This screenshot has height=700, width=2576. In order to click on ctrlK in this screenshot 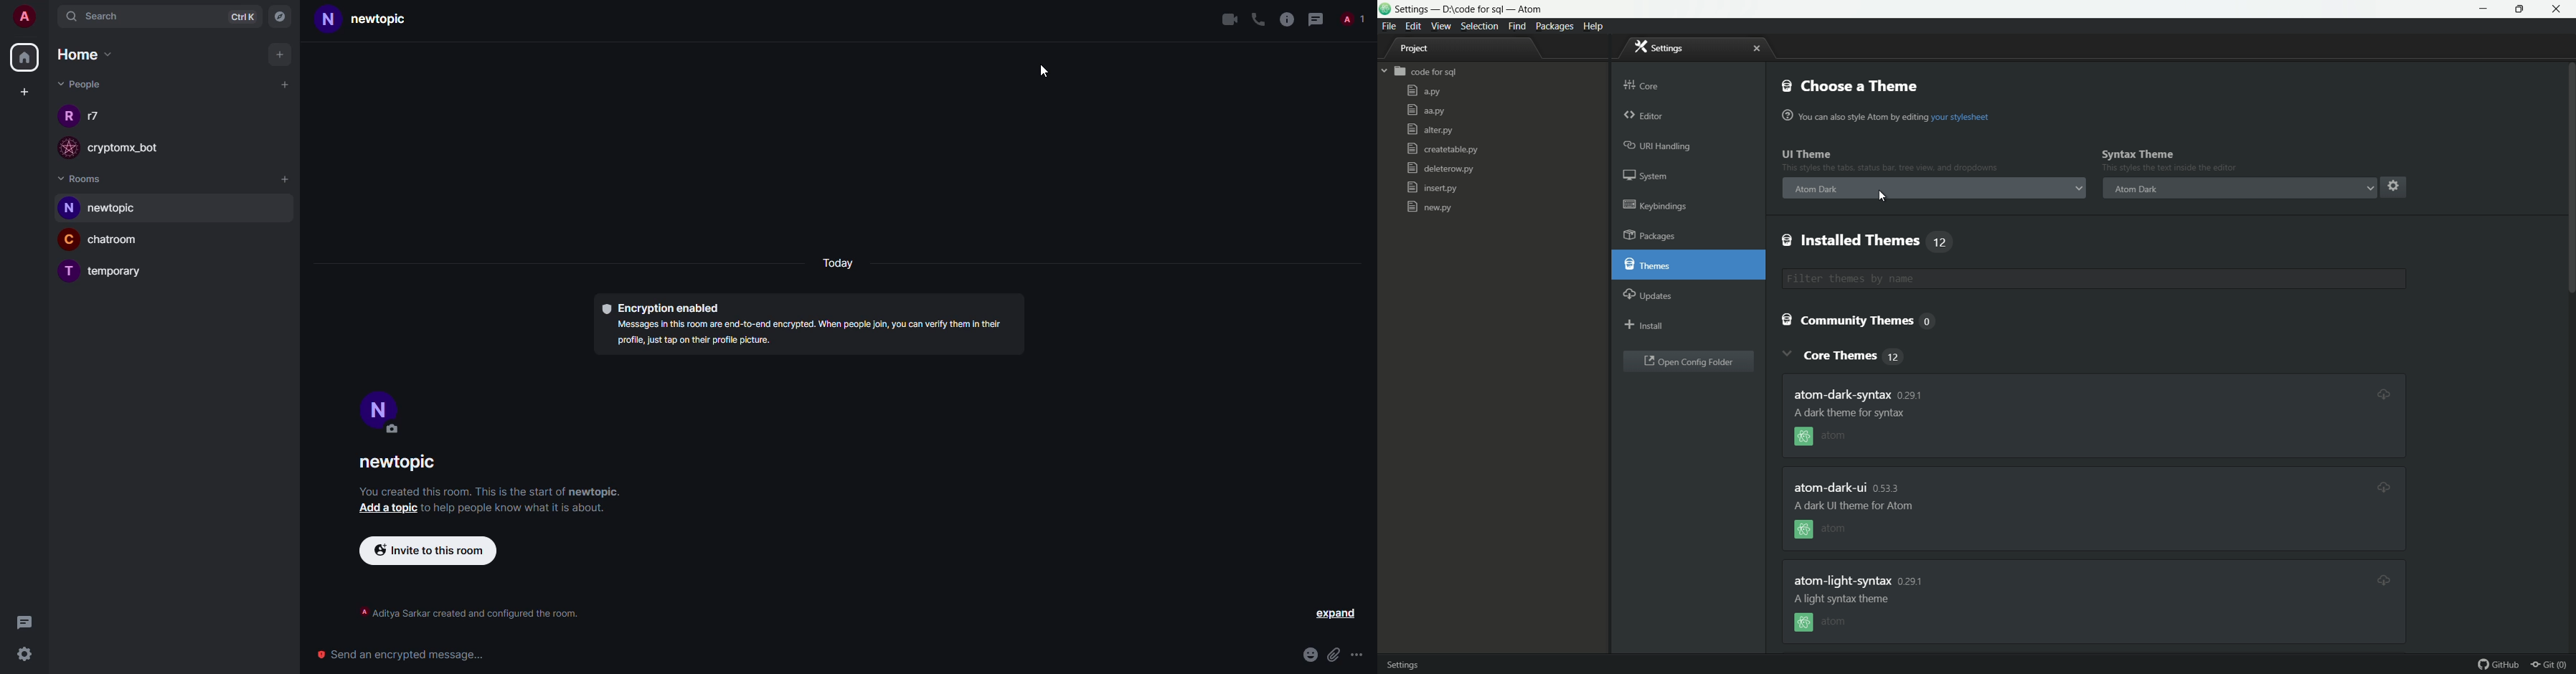, I will do `click(235, 16)`.